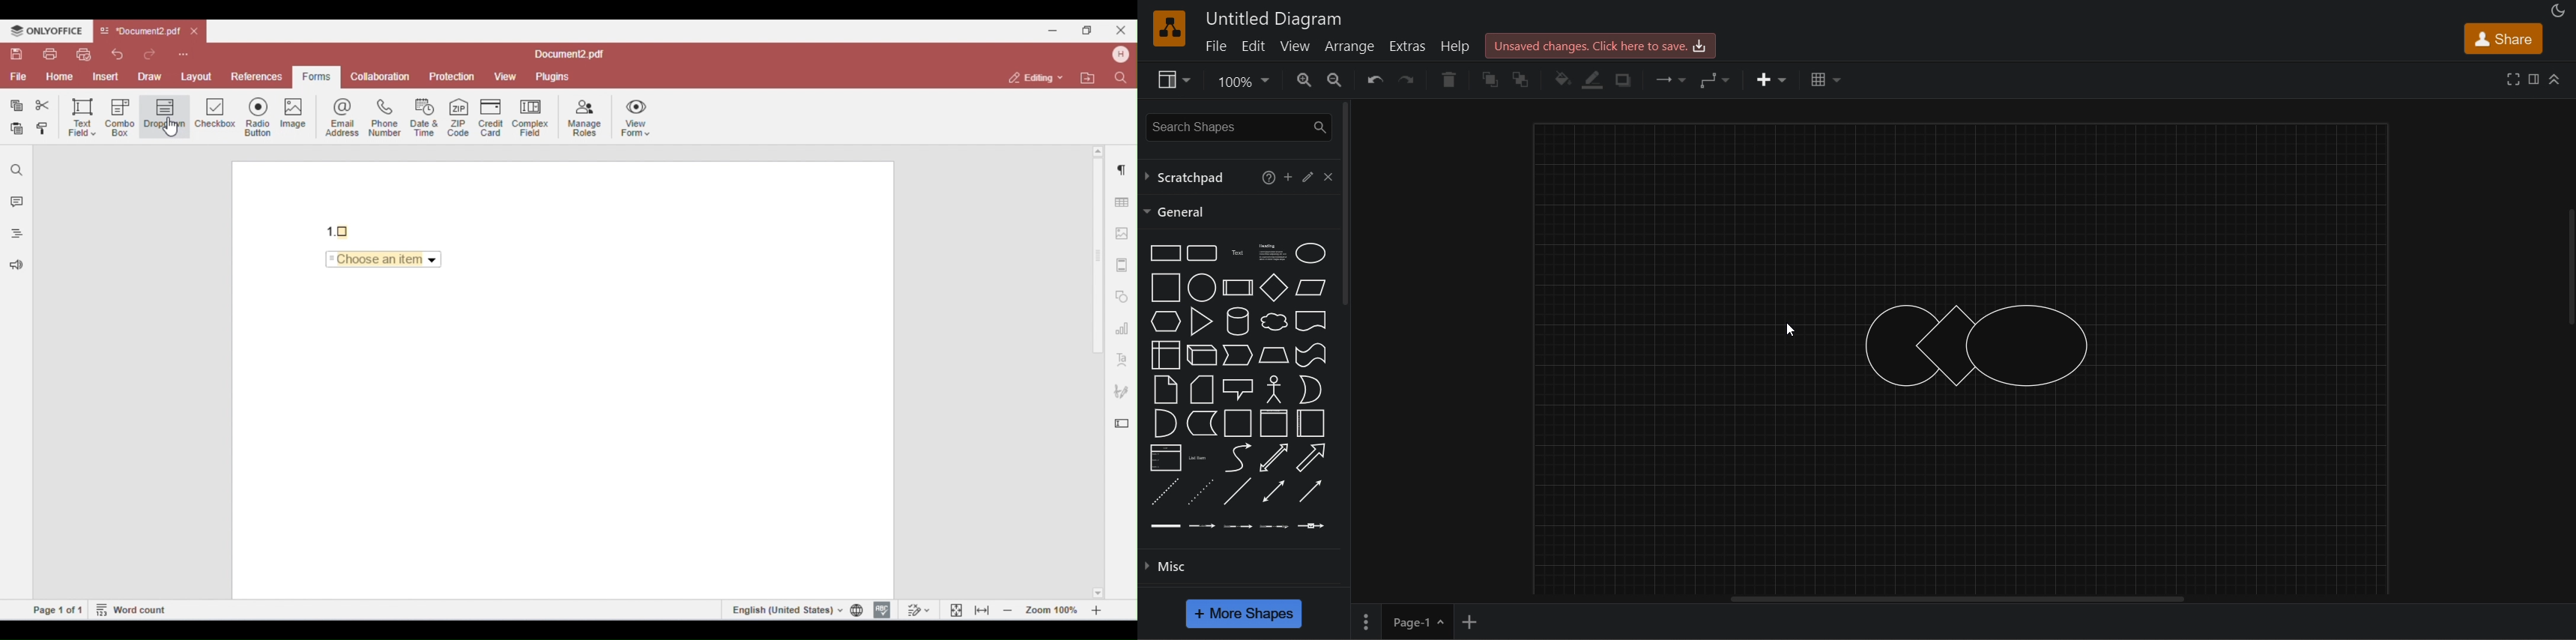 This screenshot has width=2576, height=644. Describe the element at coordinates (1311, 321) in the screenshot. I see `document` at that location.